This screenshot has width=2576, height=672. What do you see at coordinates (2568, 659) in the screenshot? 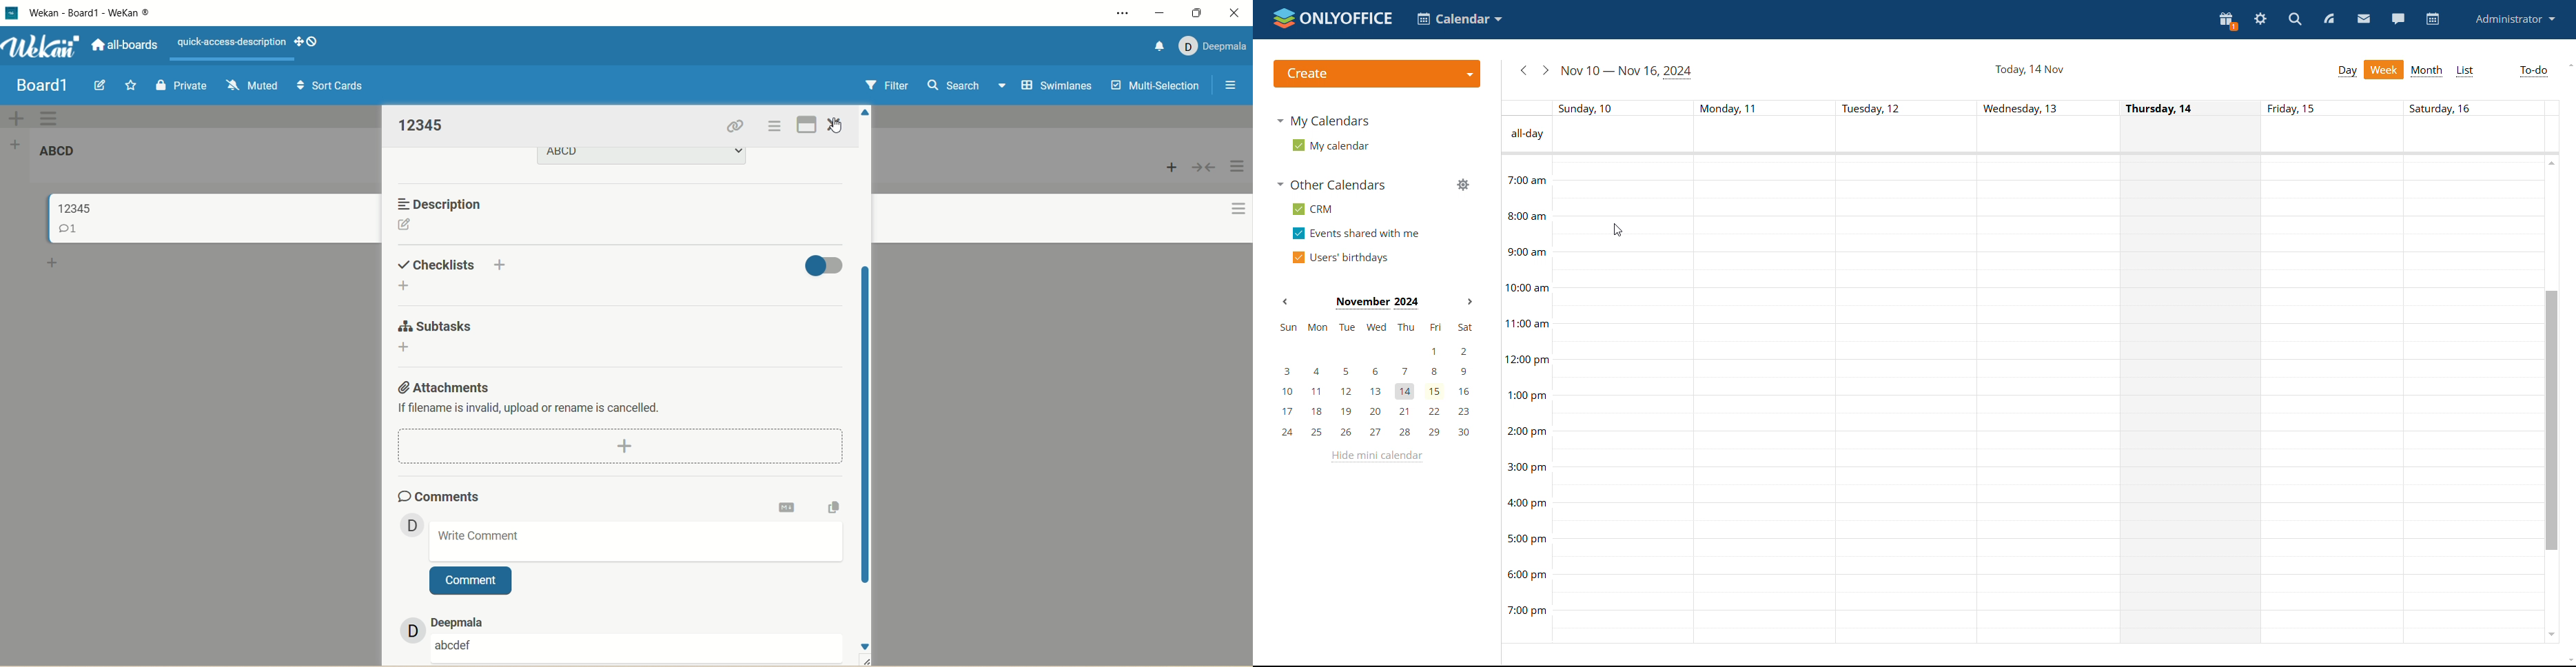
I see `scroll down` at bounding box center [2568, 659].